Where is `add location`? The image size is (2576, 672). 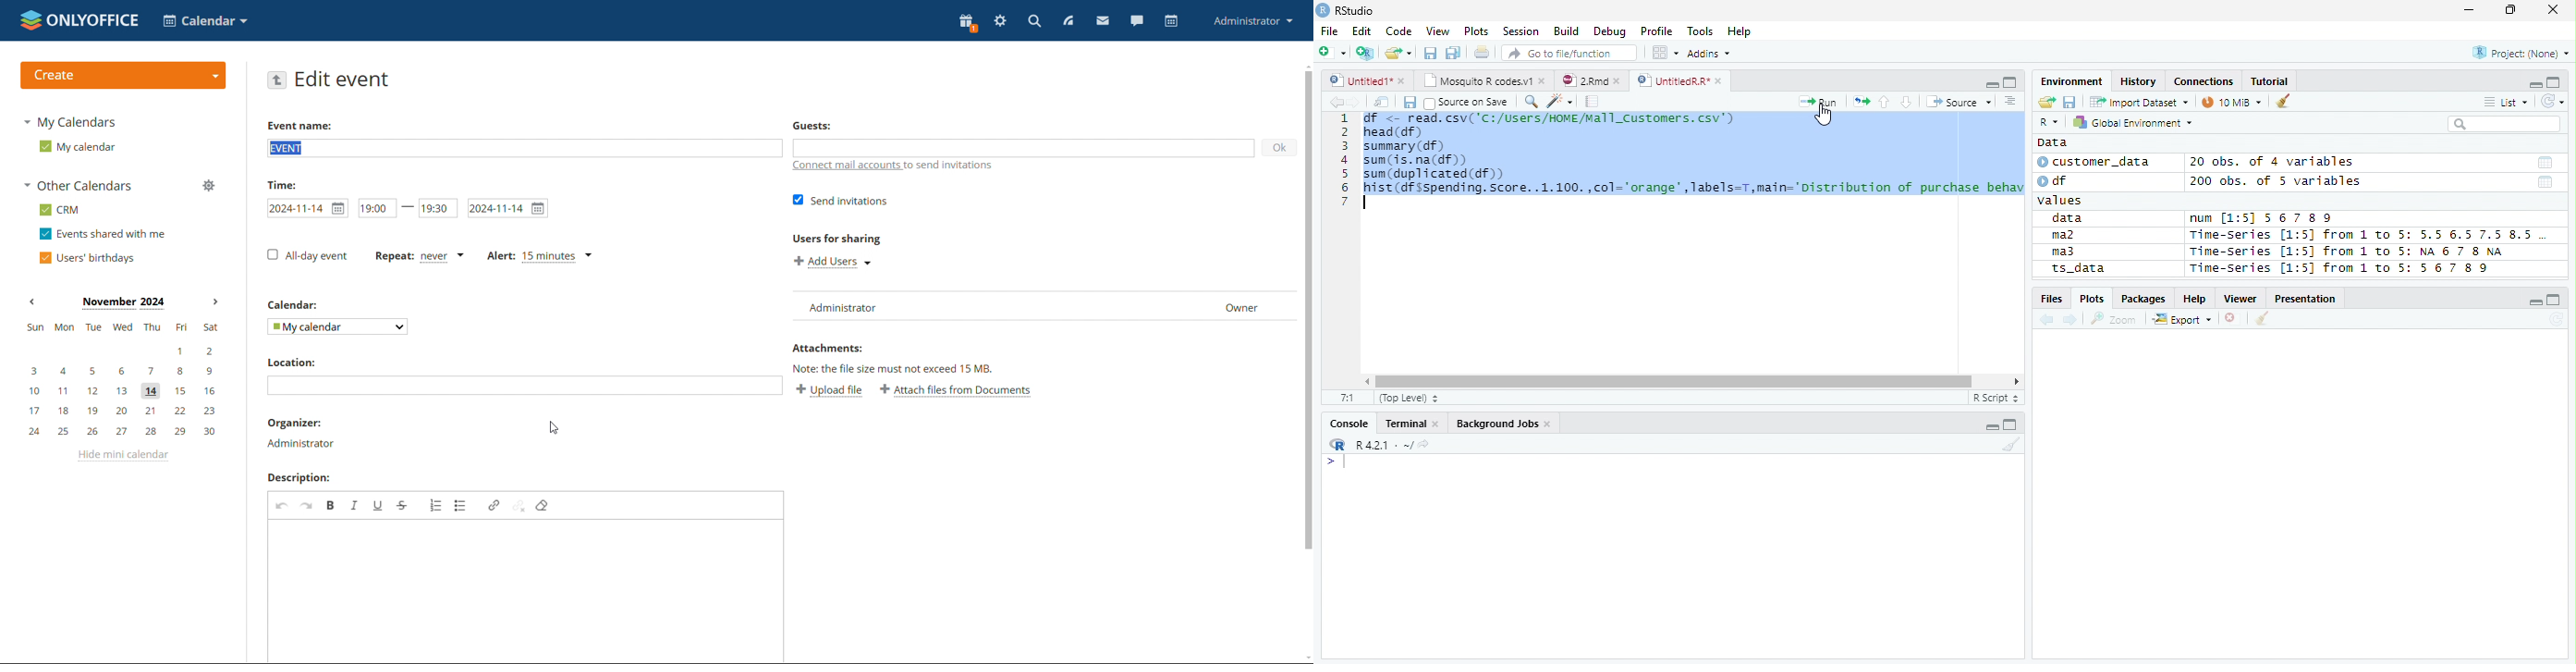
add location is located at coordinates (527, 385).